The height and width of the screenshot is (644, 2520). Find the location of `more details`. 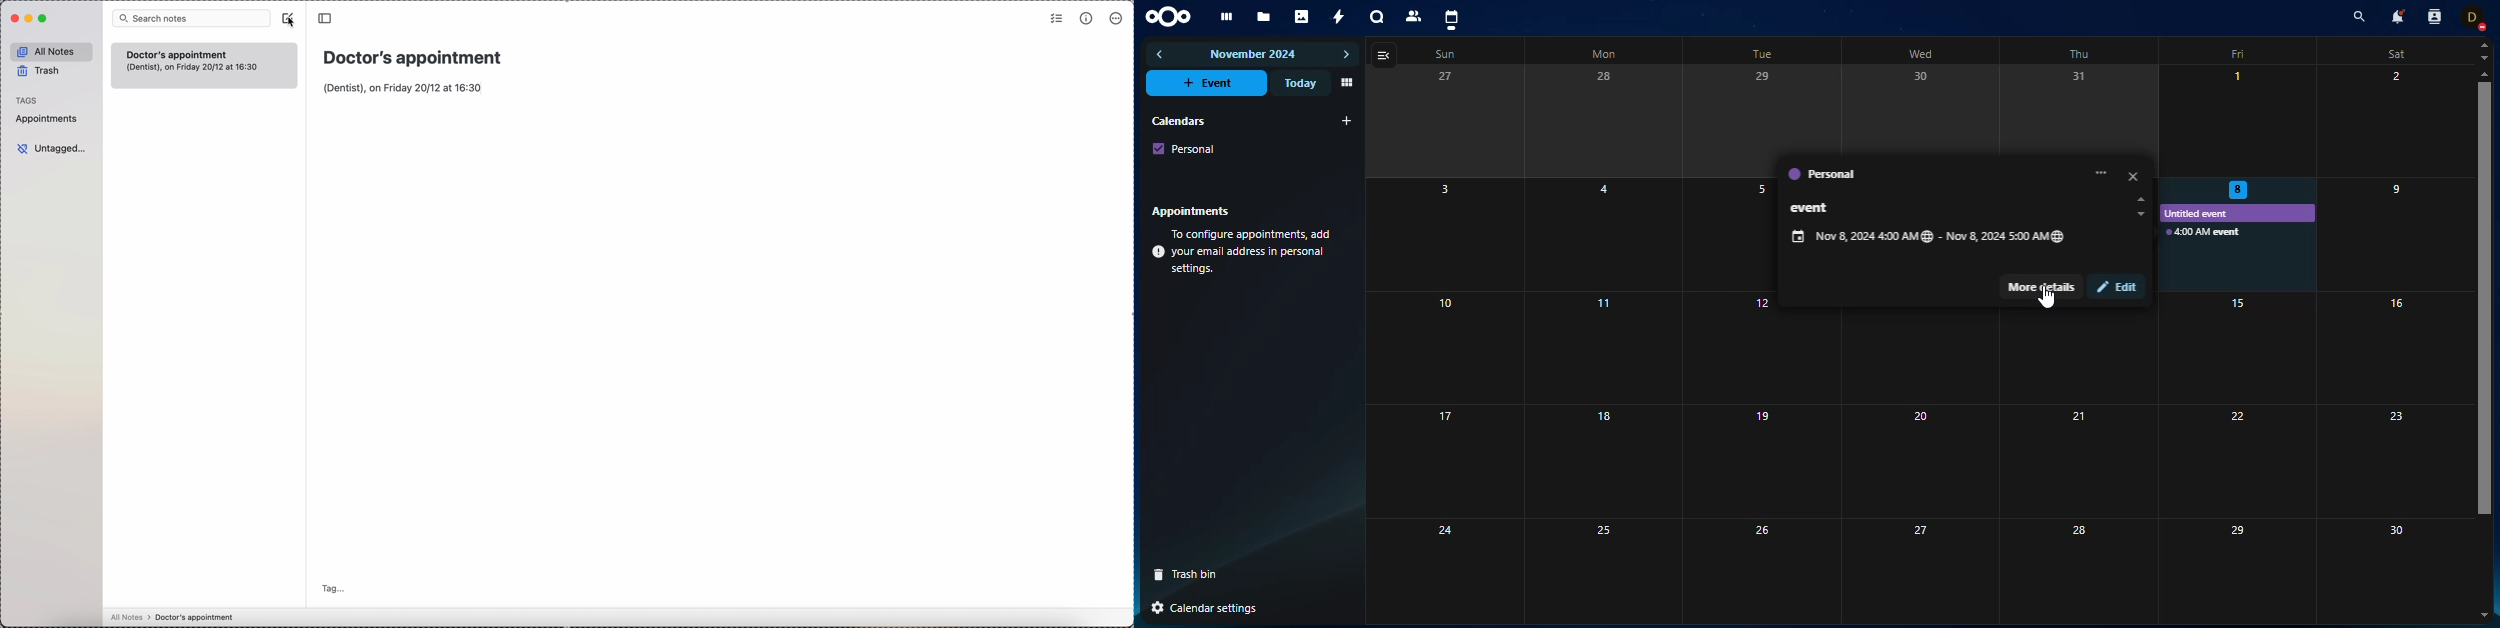

more details is located at coordinates (2042, 286).